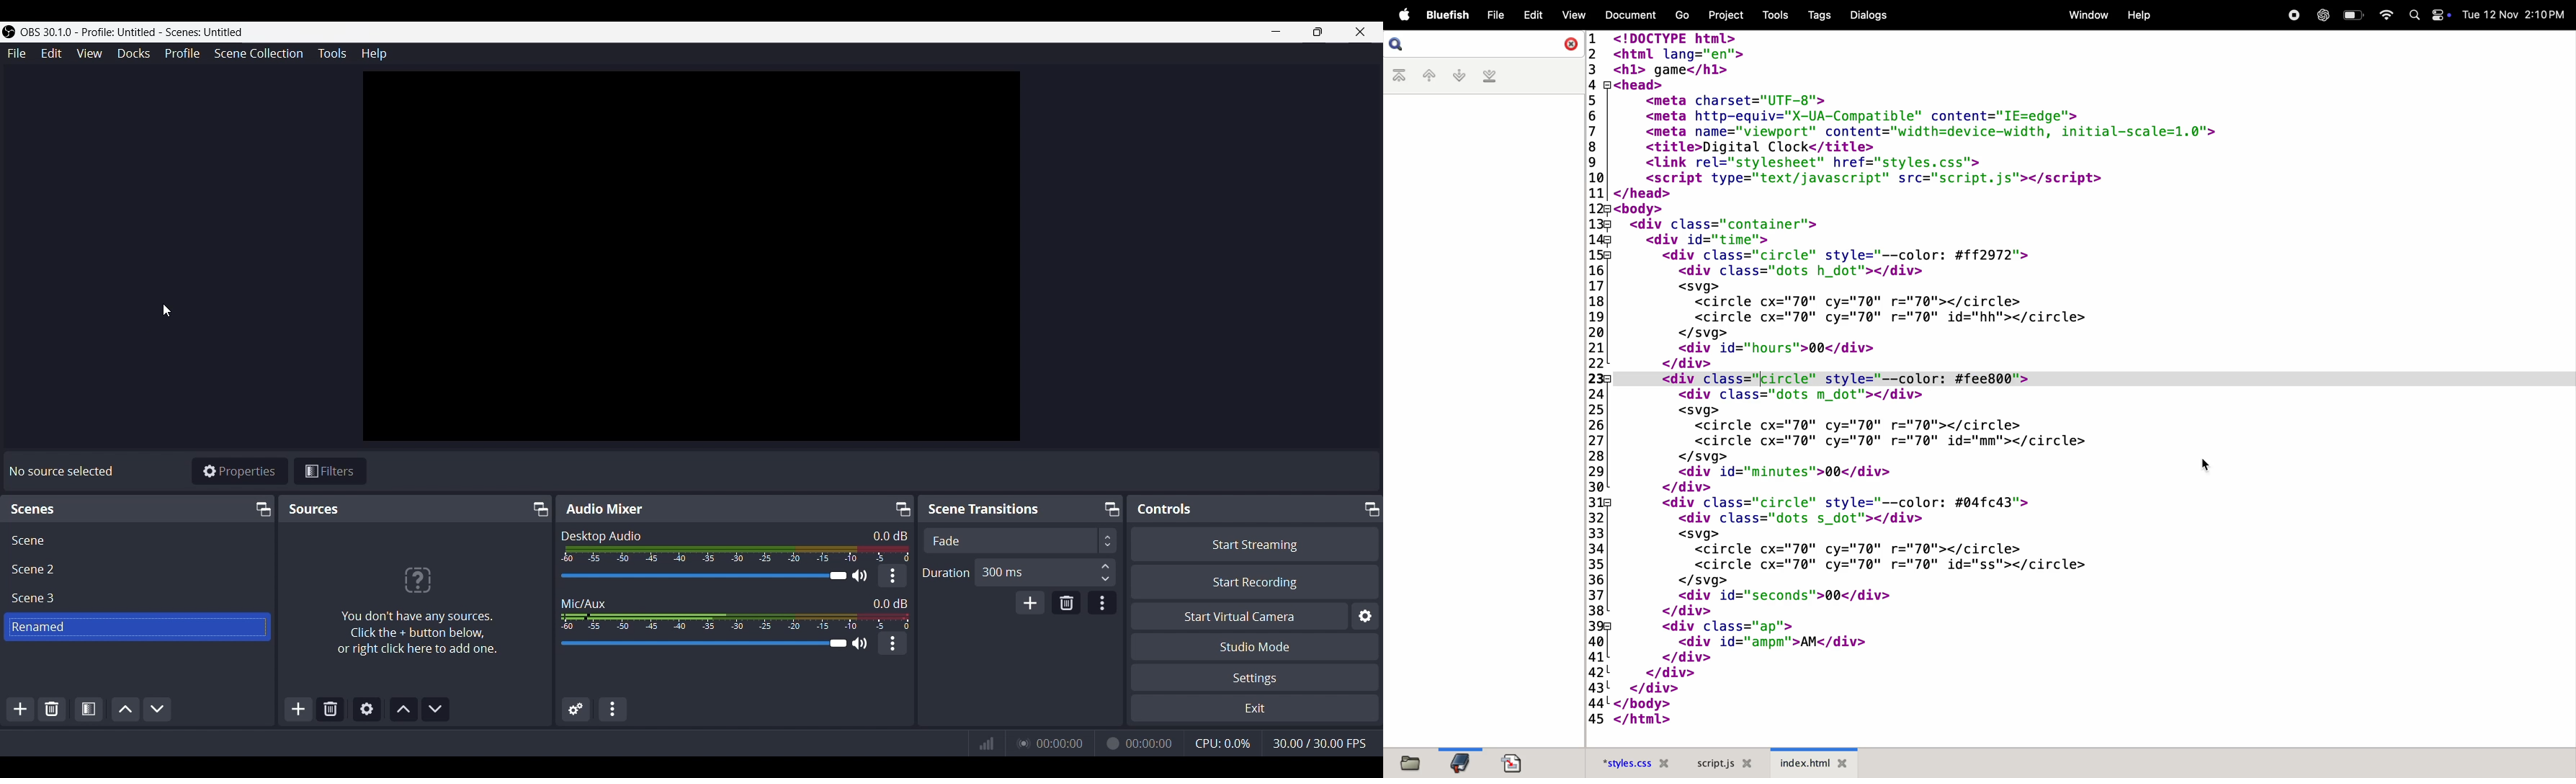 This screenshot has width=2576, height=784. What do you see at coordinates (239, 470) in the screenshot?
I see `Properties` at bounding box center [239, 470].